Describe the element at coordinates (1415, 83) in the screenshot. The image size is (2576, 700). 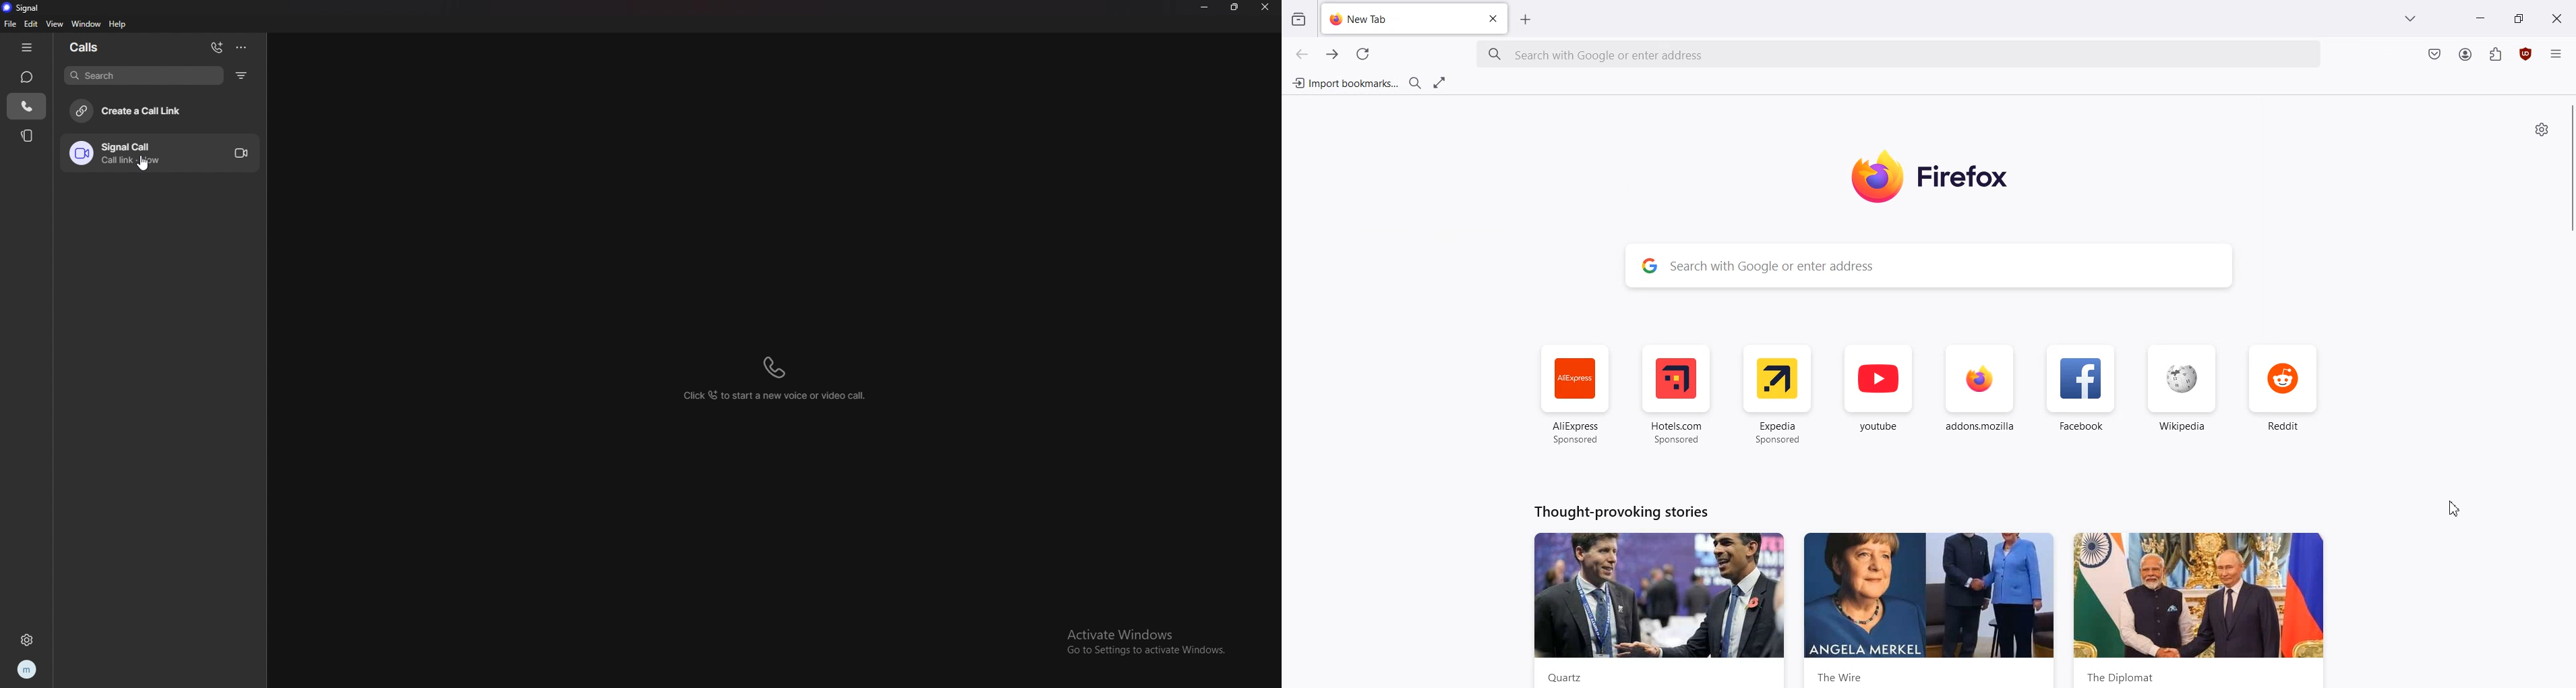
I see `Find` at that location.